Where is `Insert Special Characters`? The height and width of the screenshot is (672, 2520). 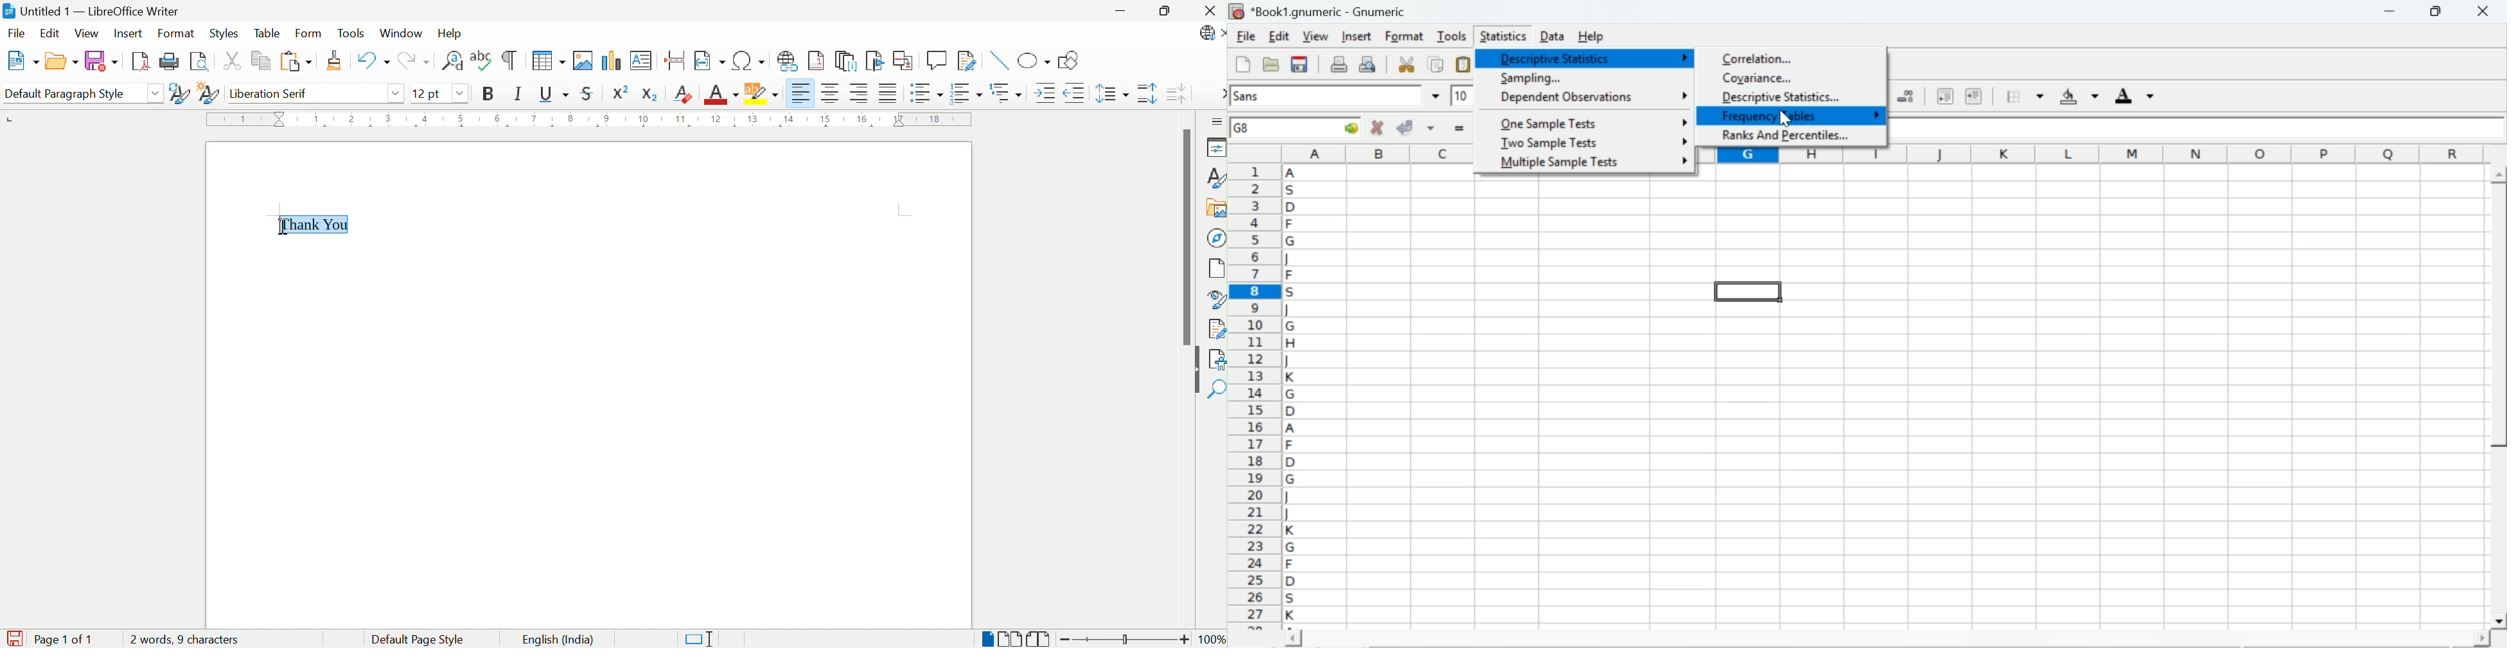
Insert Special Characters is located at coordinates (749, 60).